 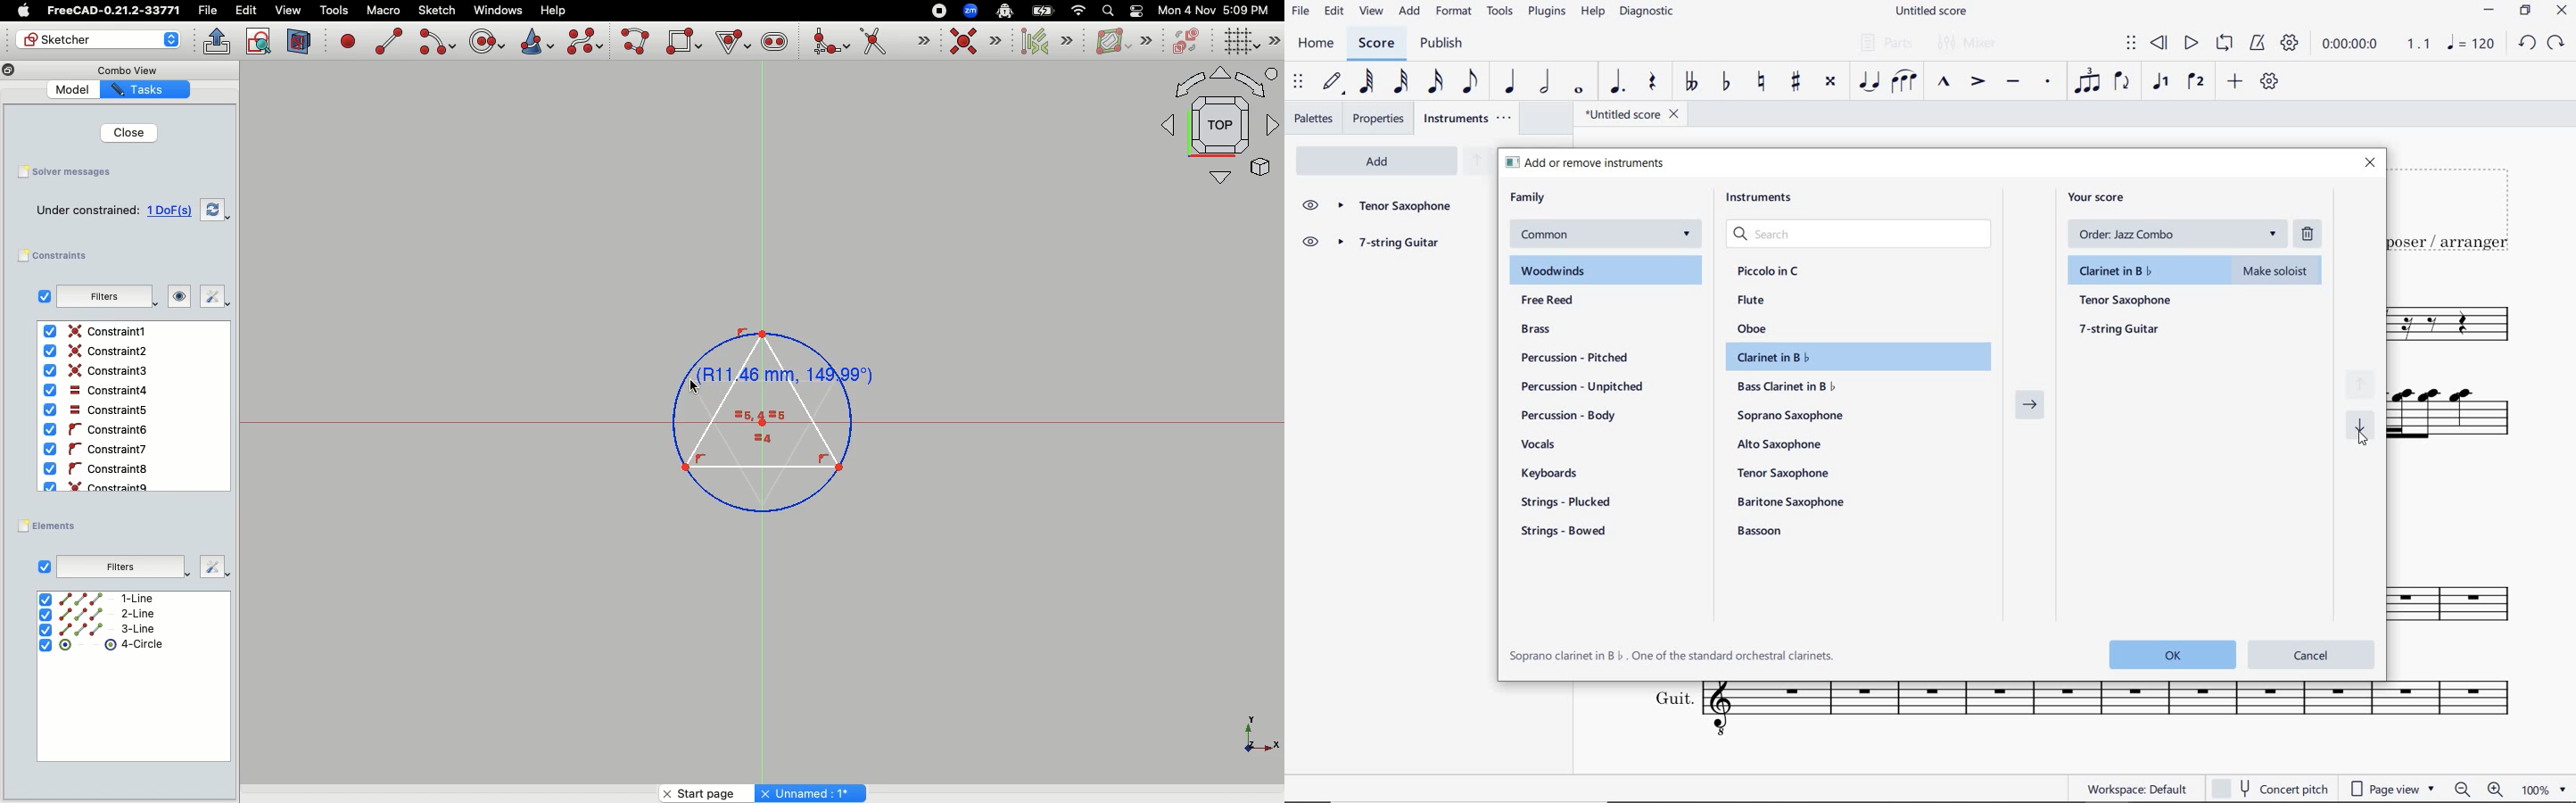 I want to click on Checkbox, so click(x=40, y=296).